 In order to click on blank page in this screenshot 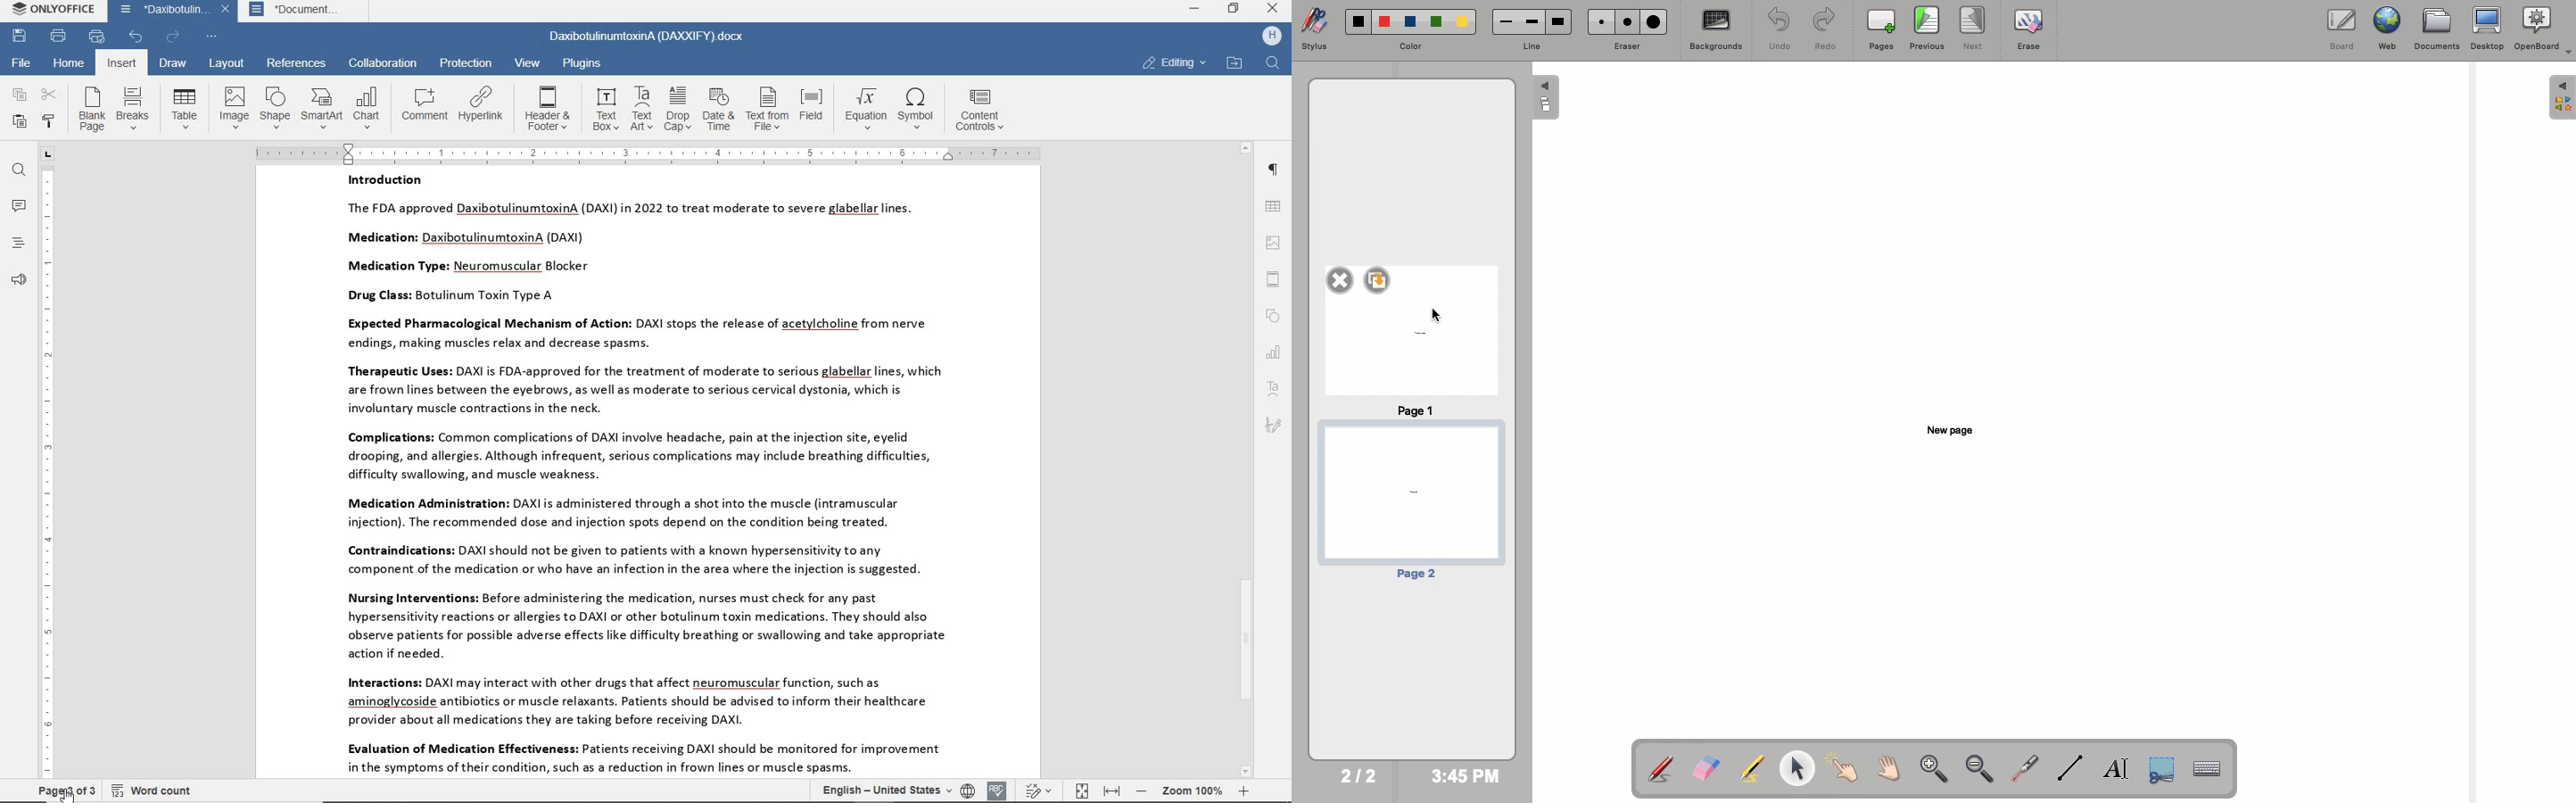, I will do `click(91, 109)`.